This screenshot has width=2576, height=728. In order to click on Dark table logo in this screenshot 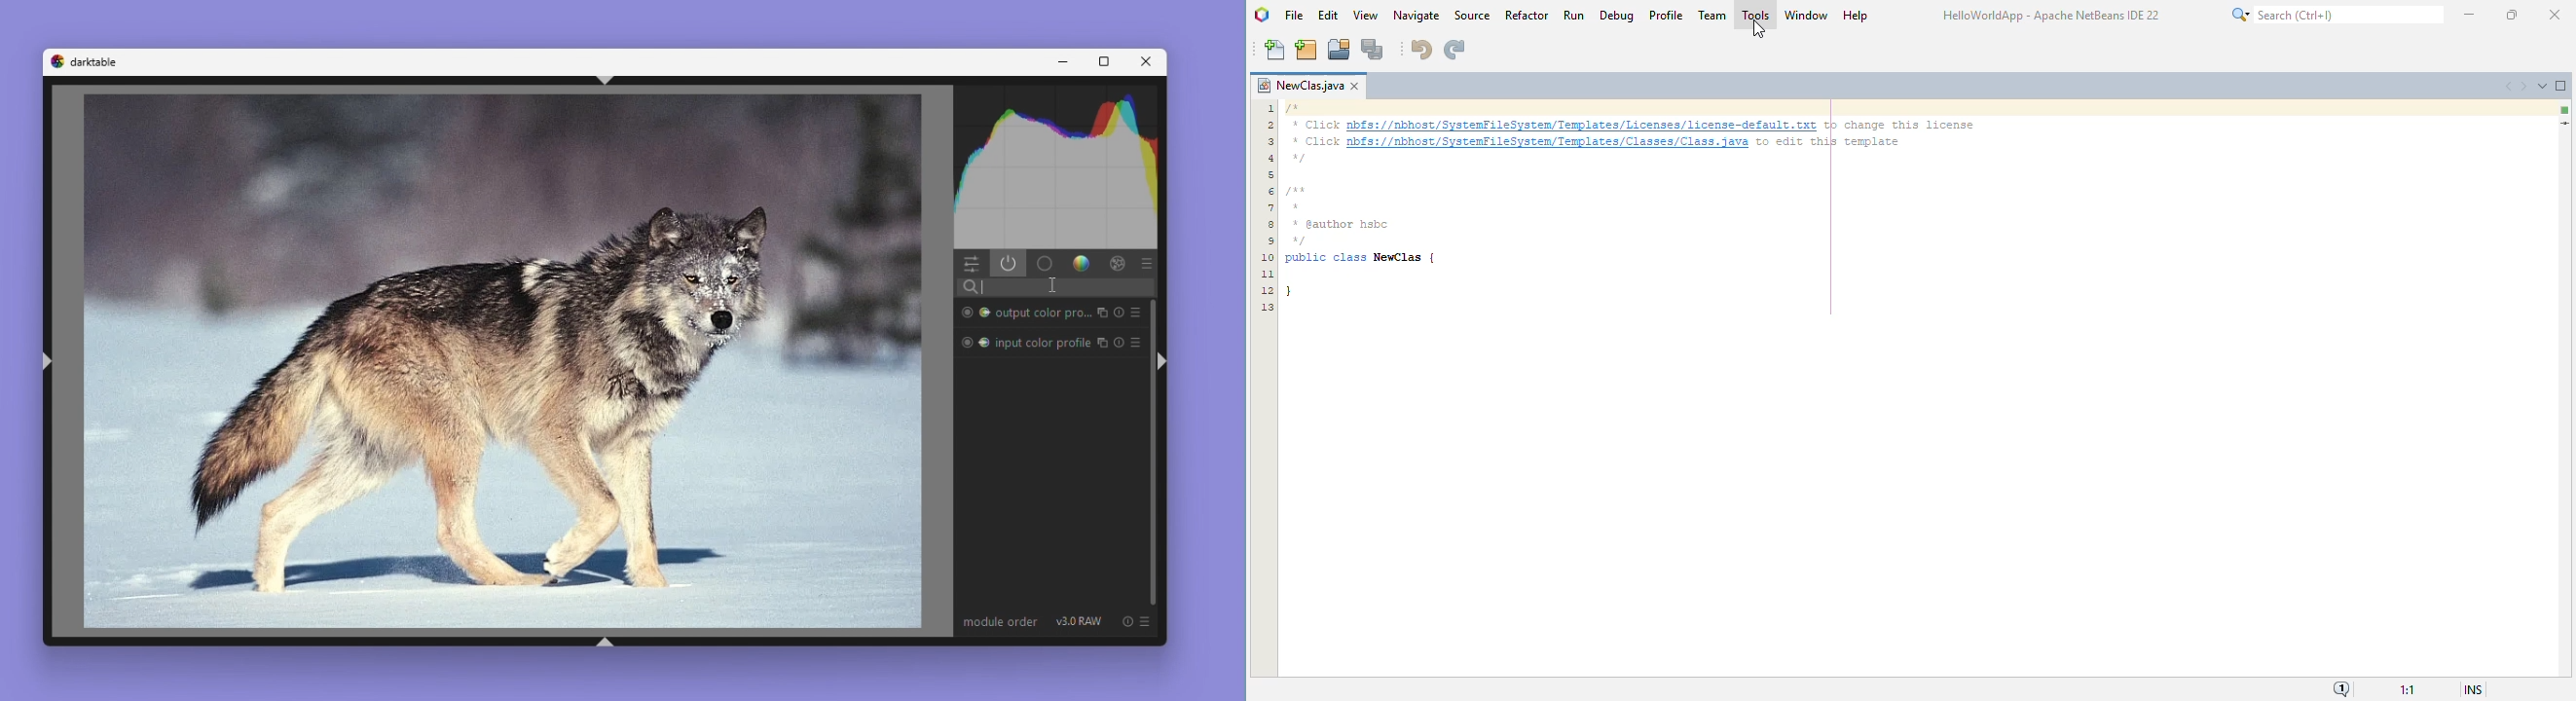, I will do `click(55, 60)`.